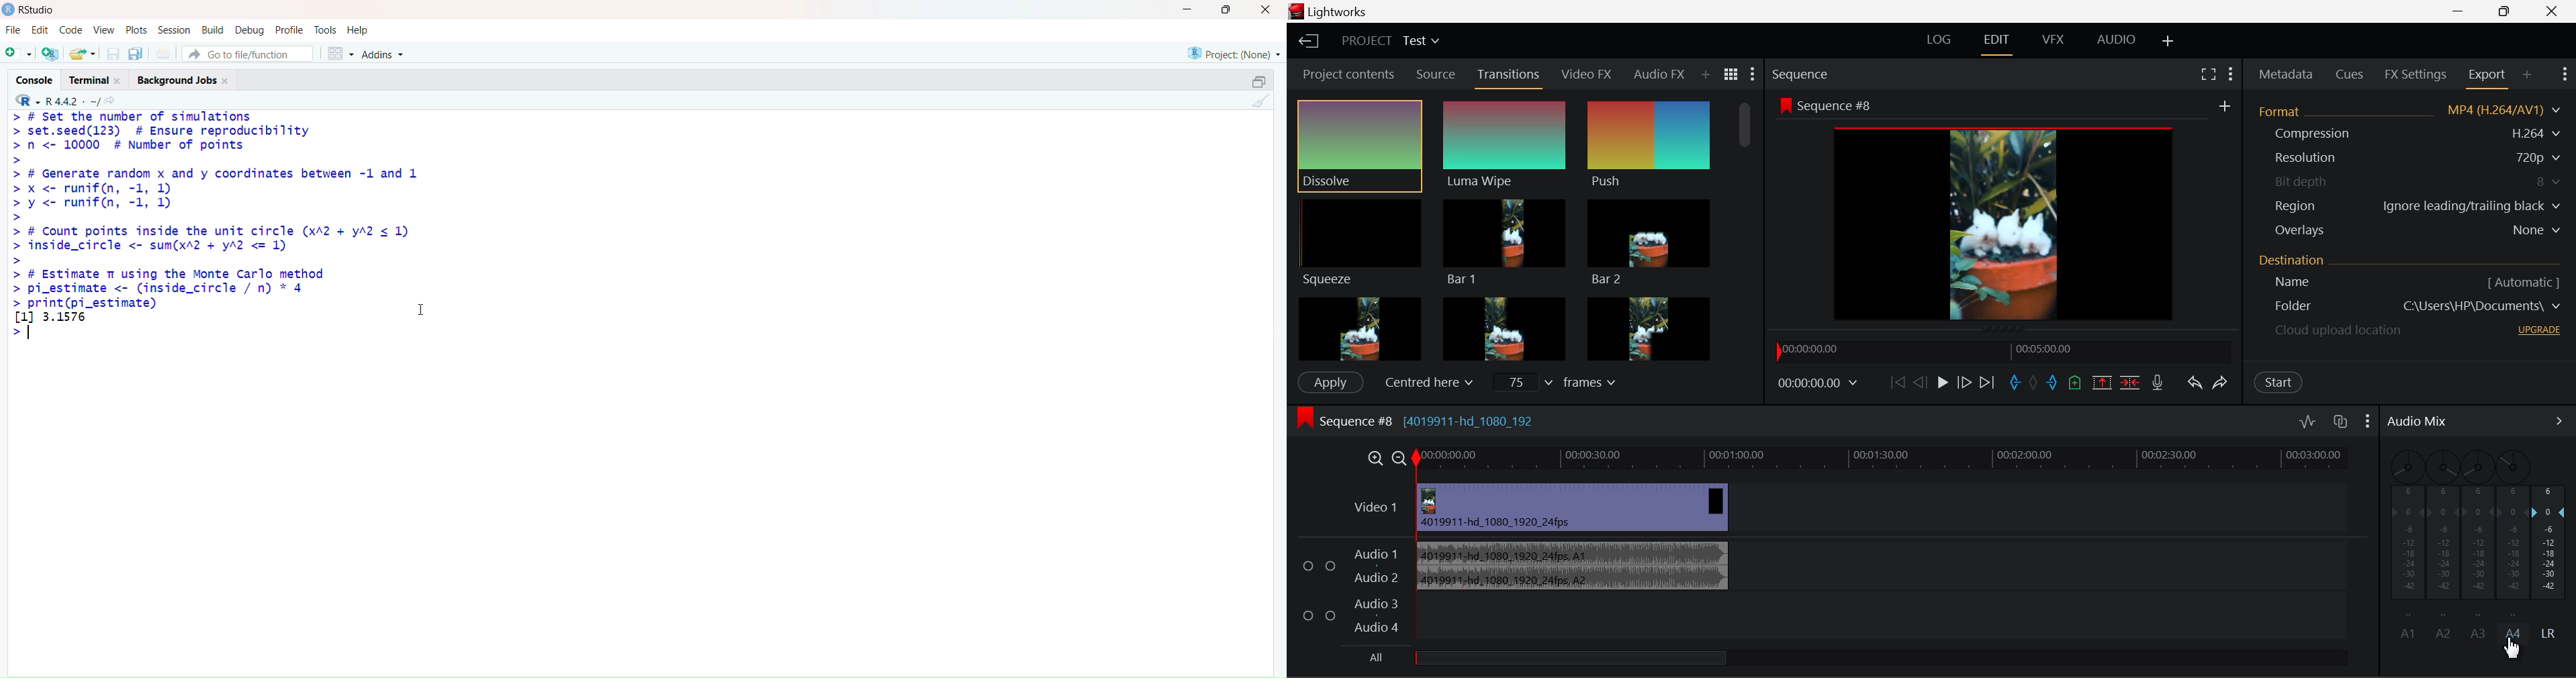  What do you see at coordinates (1894, 460) in the screenshot?
I see `Timeline Track` at bounding box center [1894, 460].